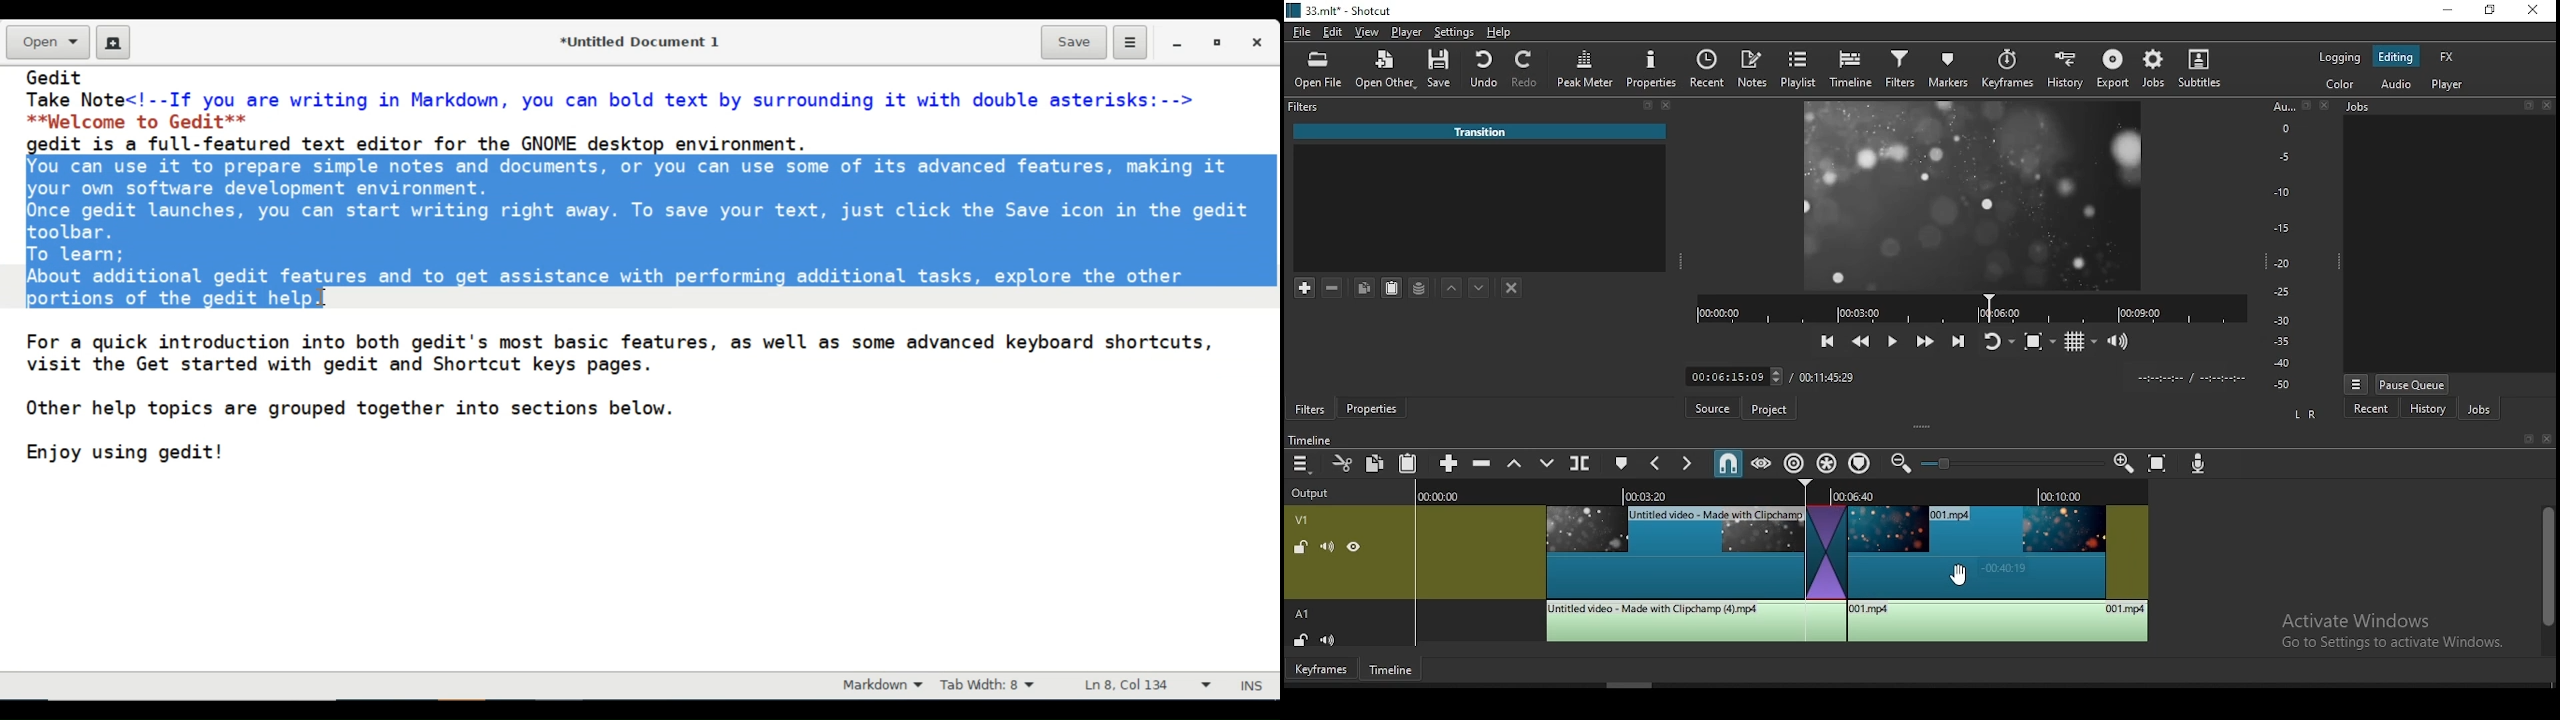 This screenshot has height=728, width=2576. I want to click on audio, so click(2395, 86).